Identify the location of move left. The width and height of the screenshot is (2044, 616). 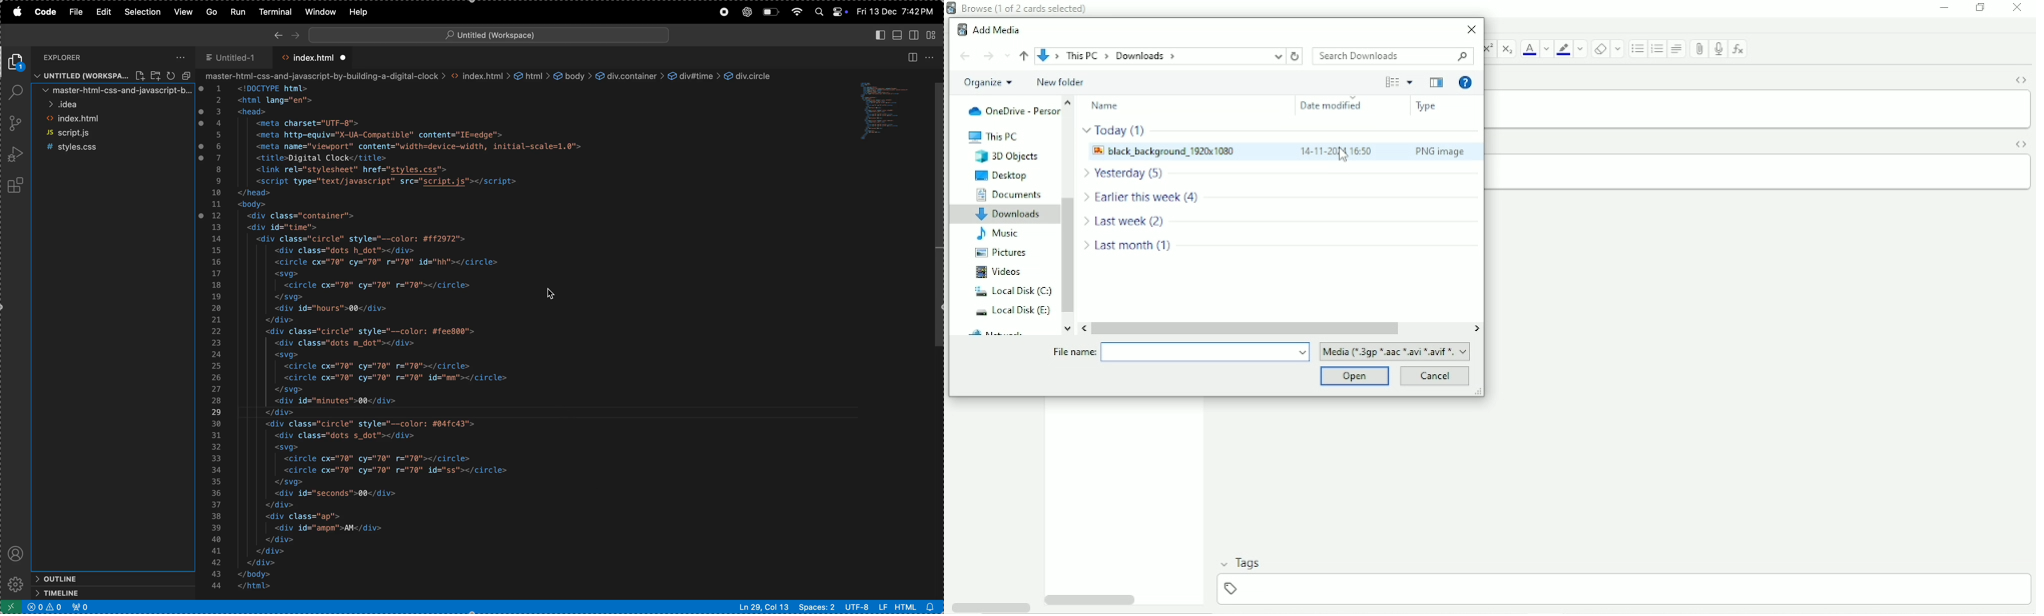
(1083, 328).